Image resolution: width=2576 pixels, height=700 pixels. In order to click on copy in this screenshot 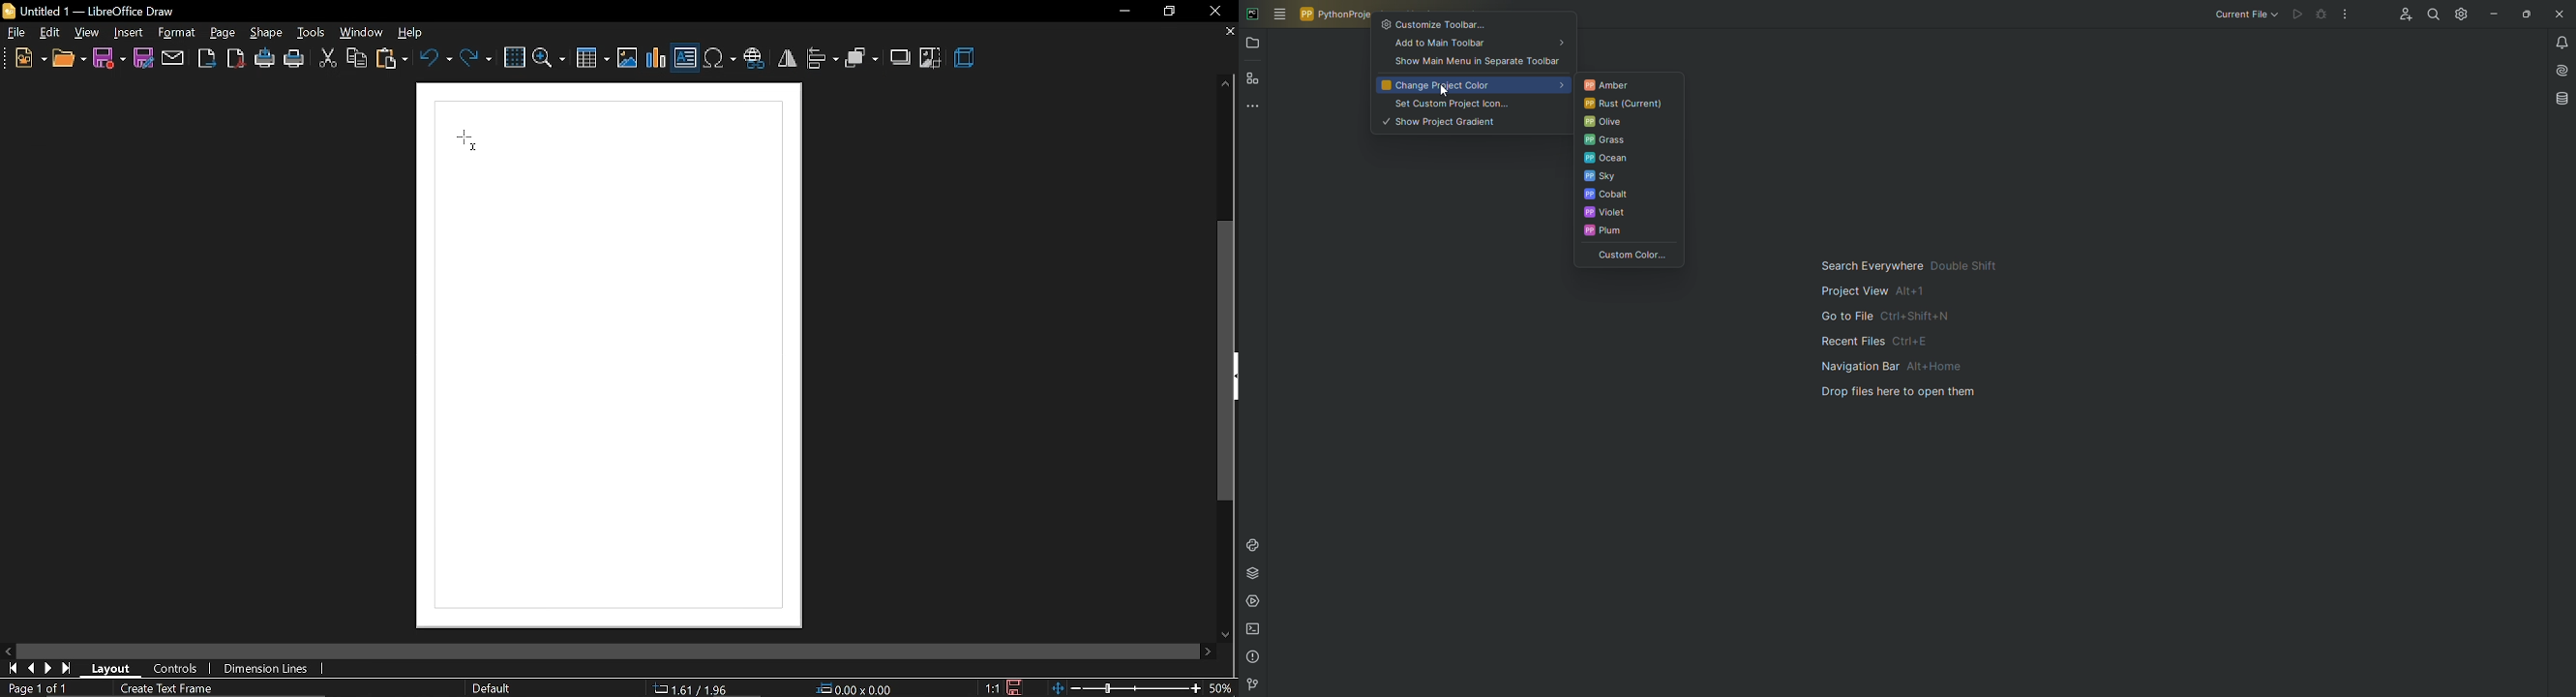, I will do `click(357, 60)`.